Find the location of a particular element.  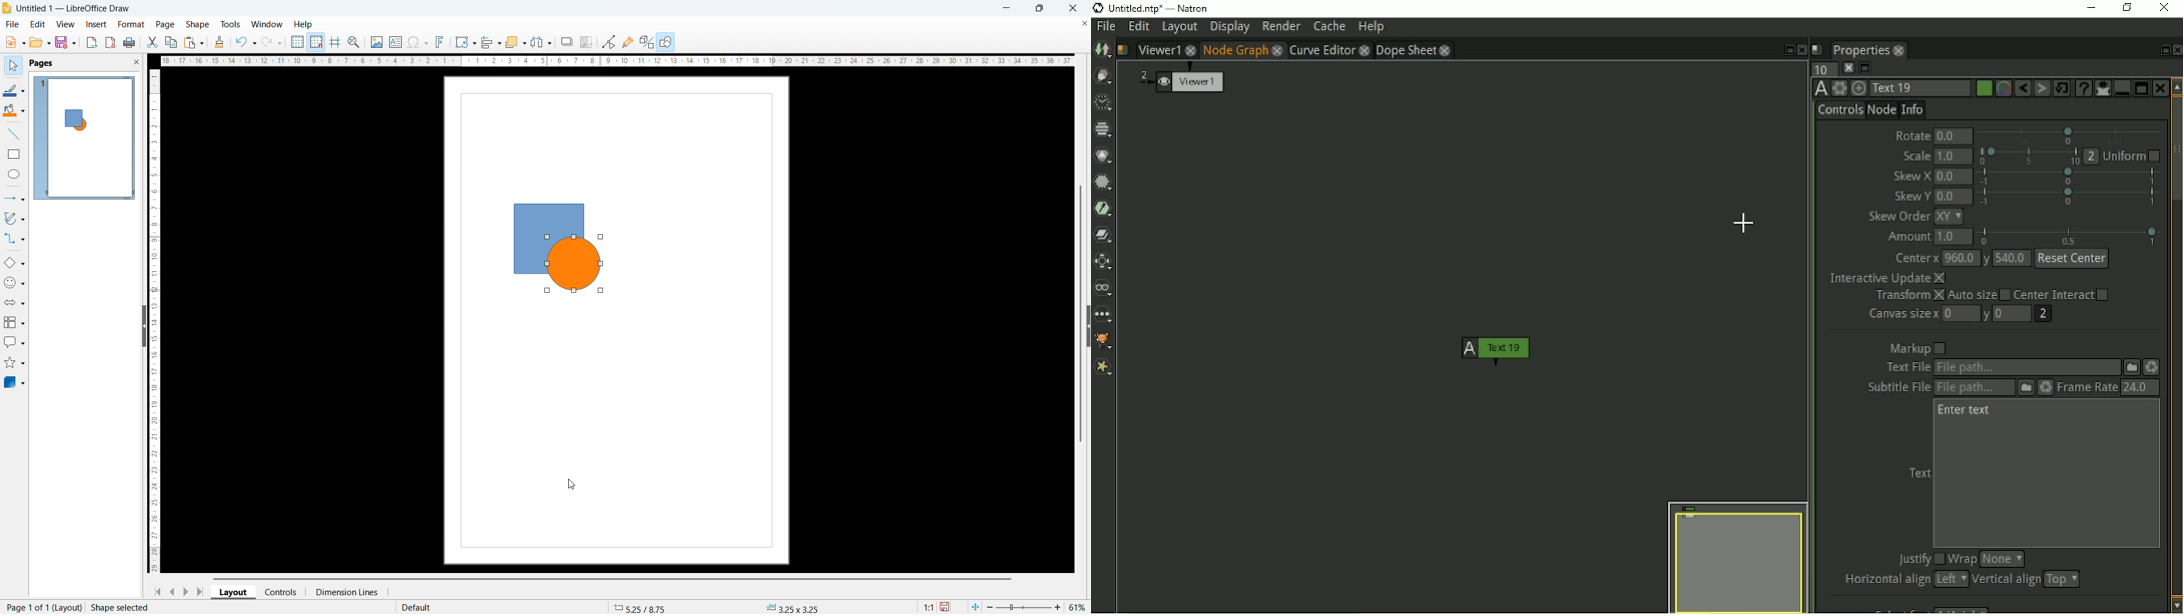

show gluepoint functions is located at coordinates (629, 42).